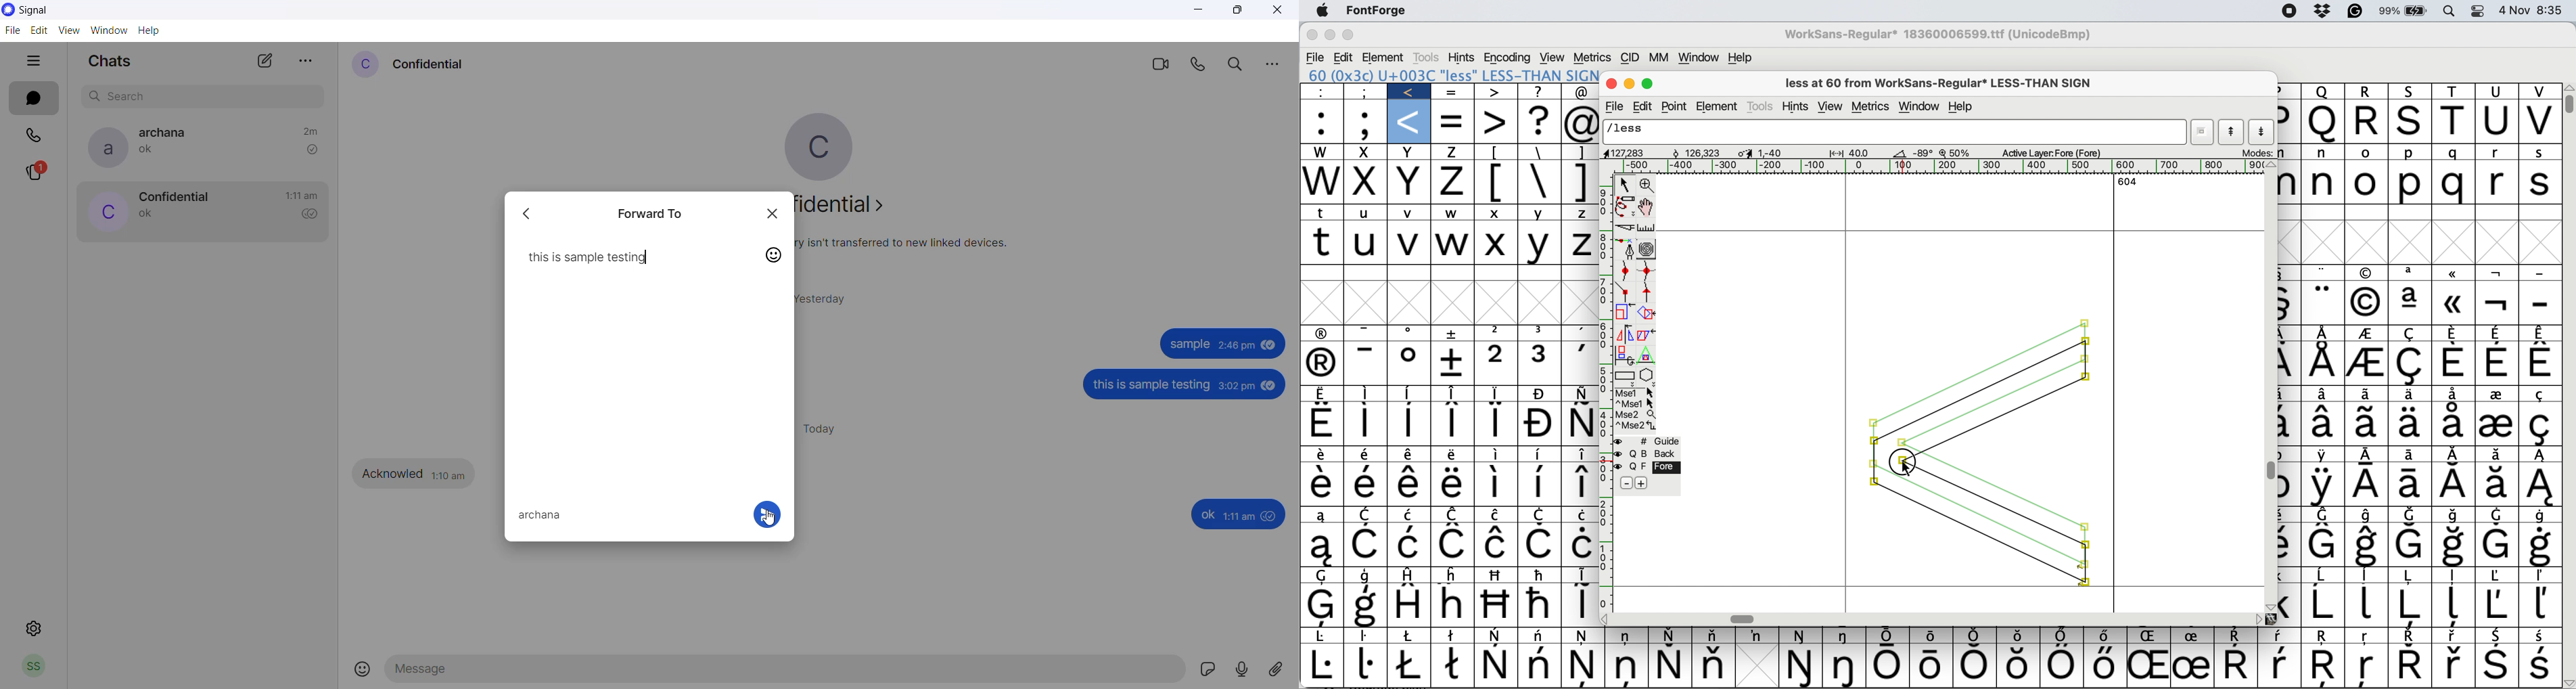 This screenshot has height=700, width=2576. What do you see at coordinates (1323, 242) in the screenshot?
I see `t` at bounding box center [1323, 242].